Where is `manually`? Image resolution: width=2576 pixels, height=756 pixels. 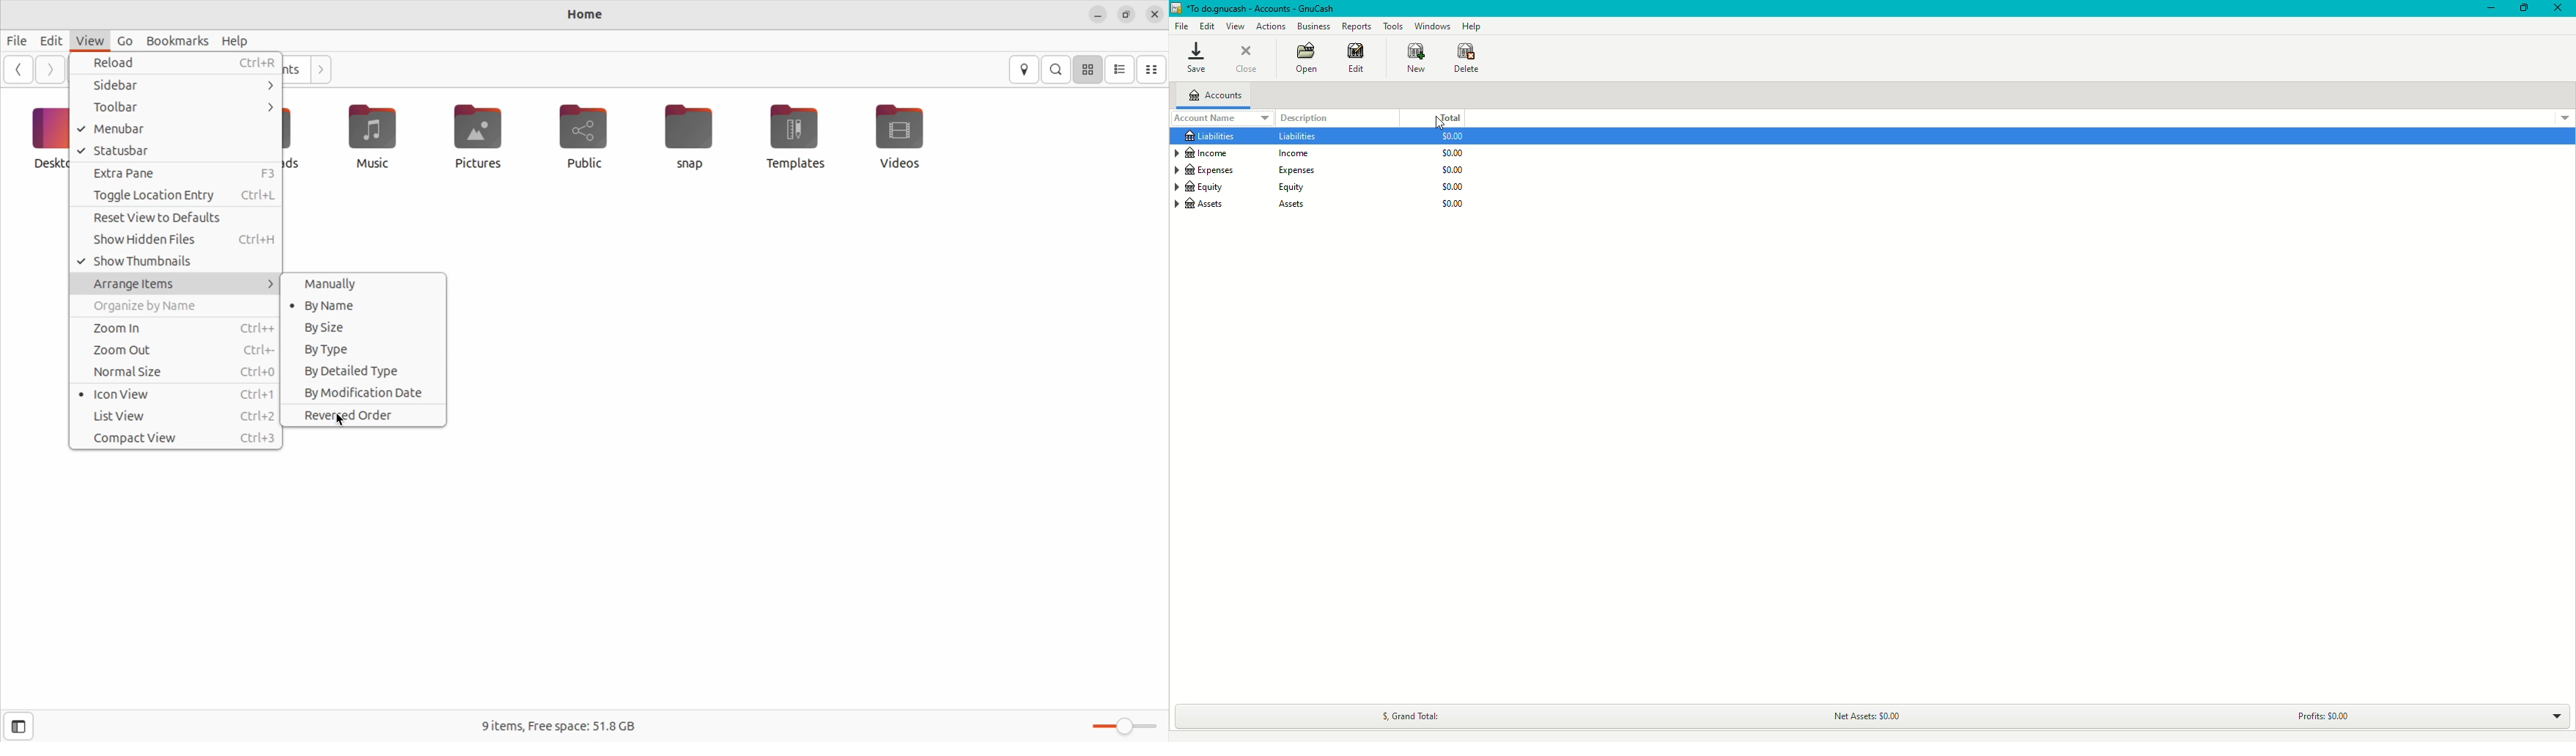
manually is located at coordinates (368, 283).